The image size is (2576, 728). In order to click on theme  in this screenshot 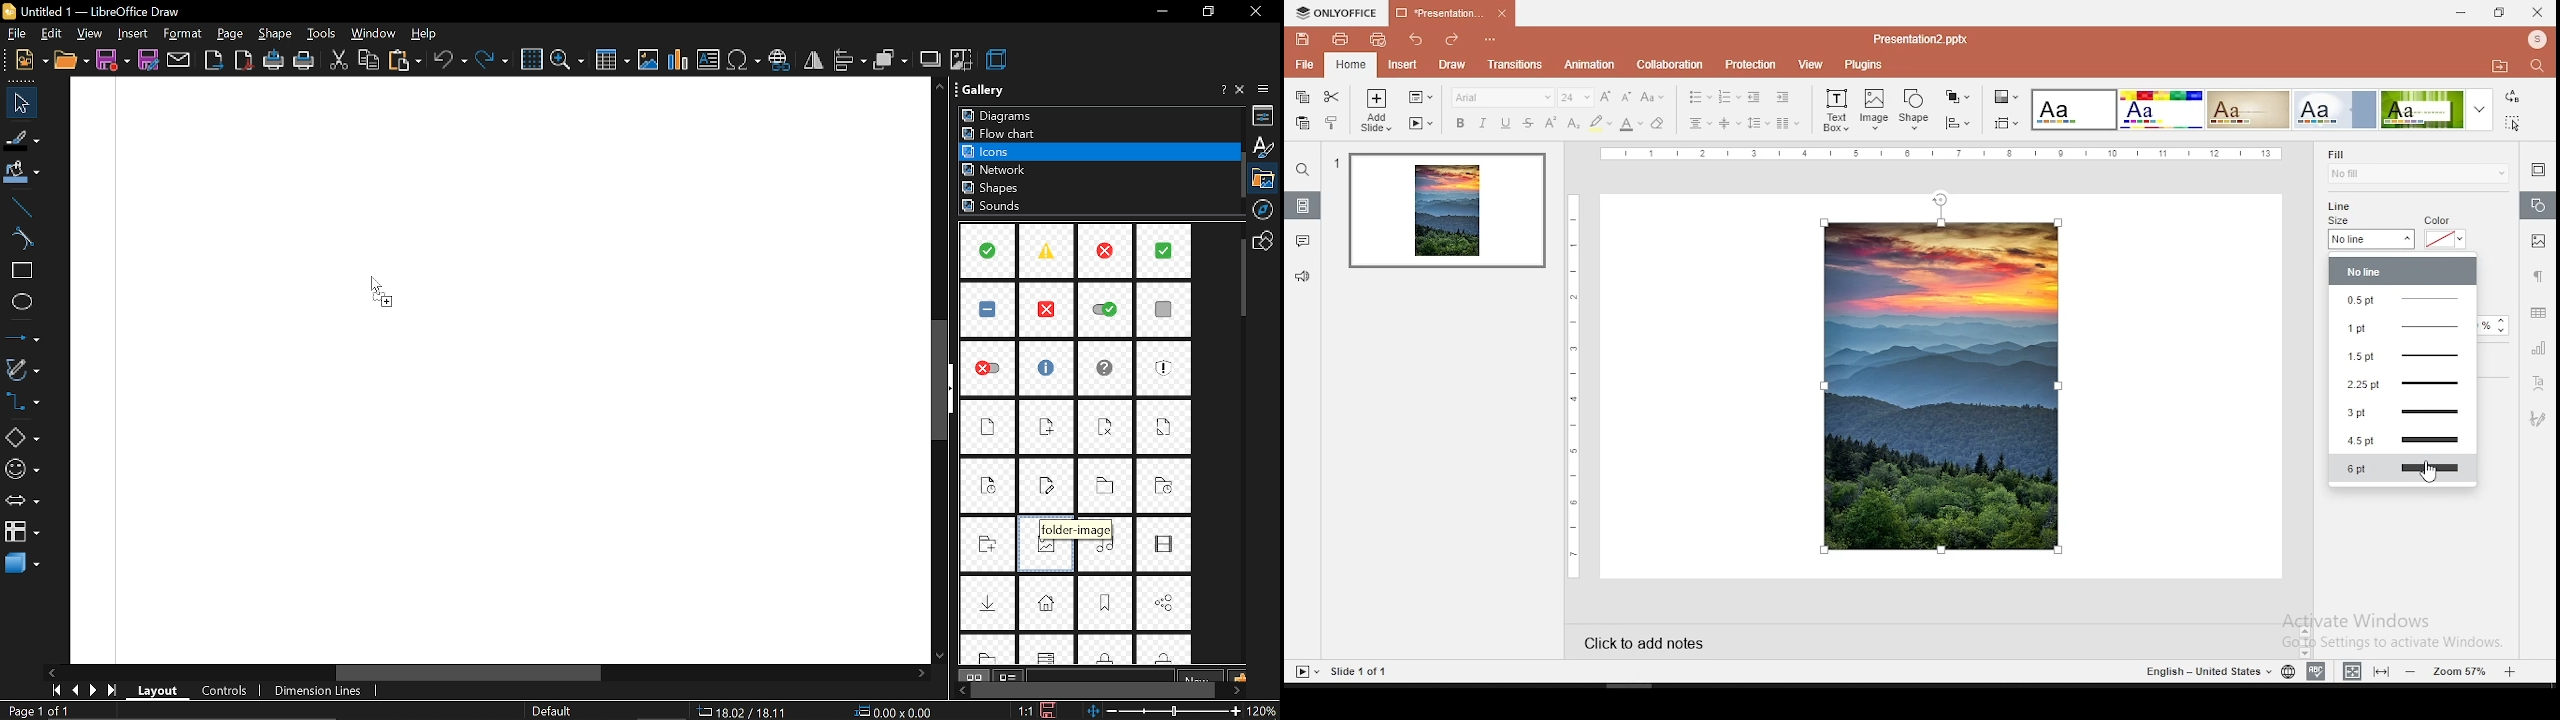, I will do `click(2437, 109)`.